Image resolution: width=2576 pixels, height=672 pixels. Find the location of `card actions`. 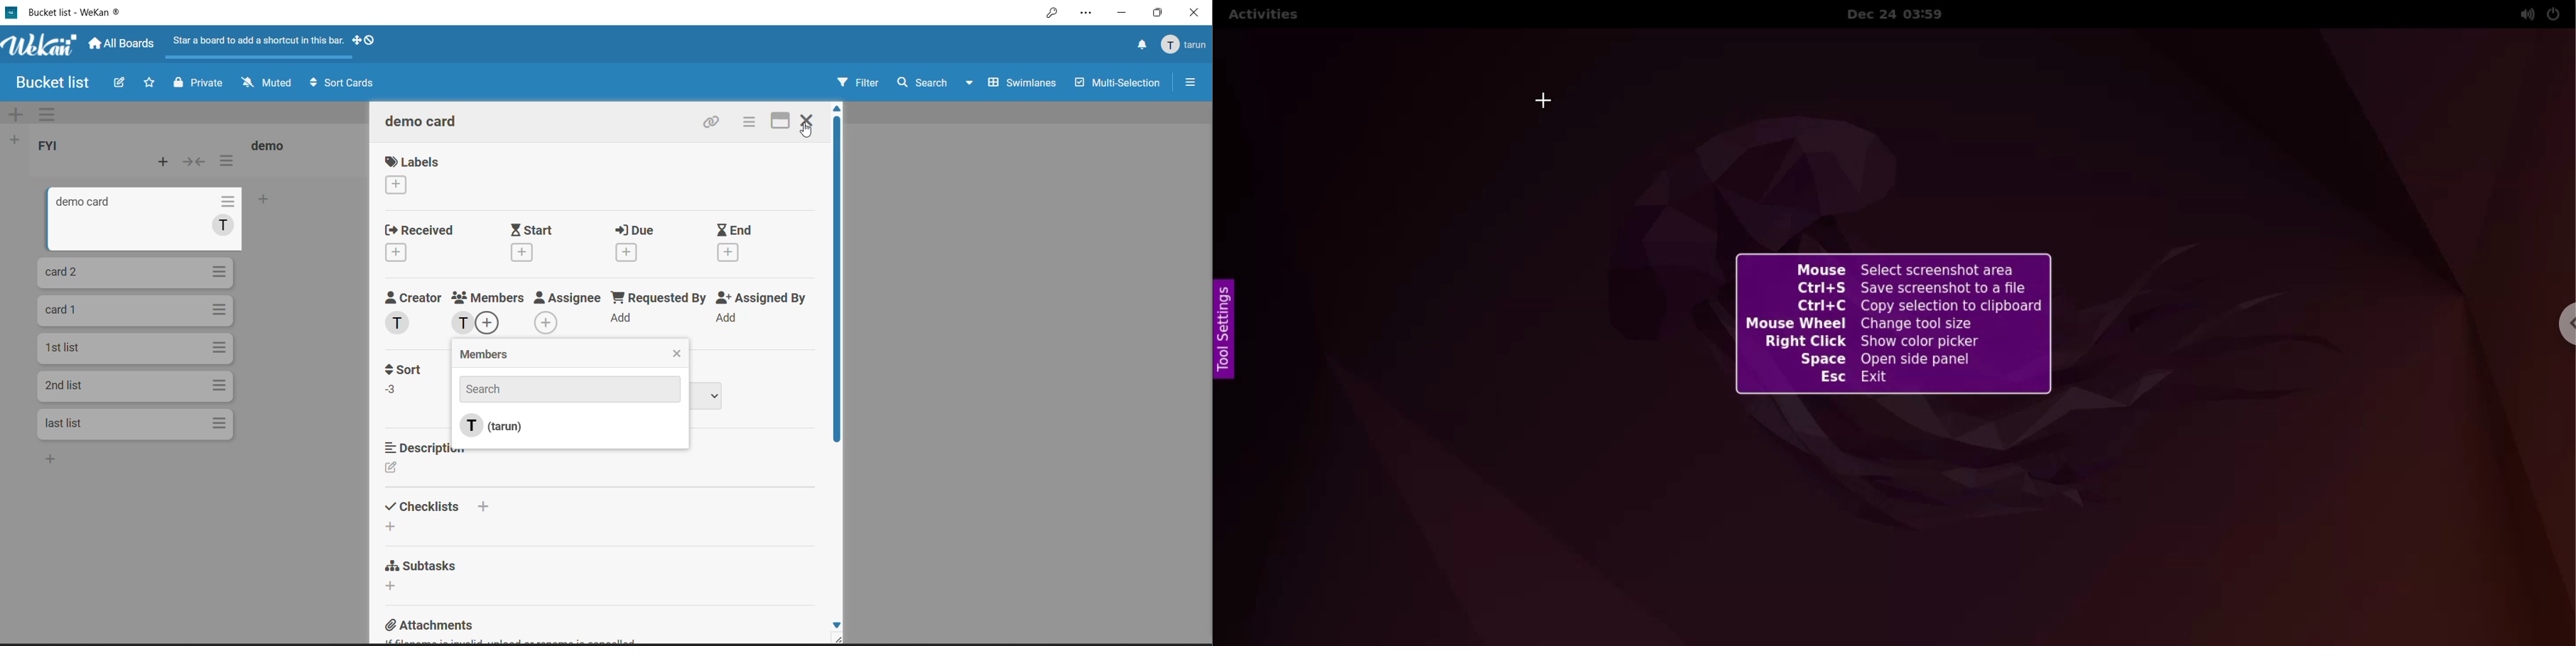

card actions is located at coordinates (221, 349).